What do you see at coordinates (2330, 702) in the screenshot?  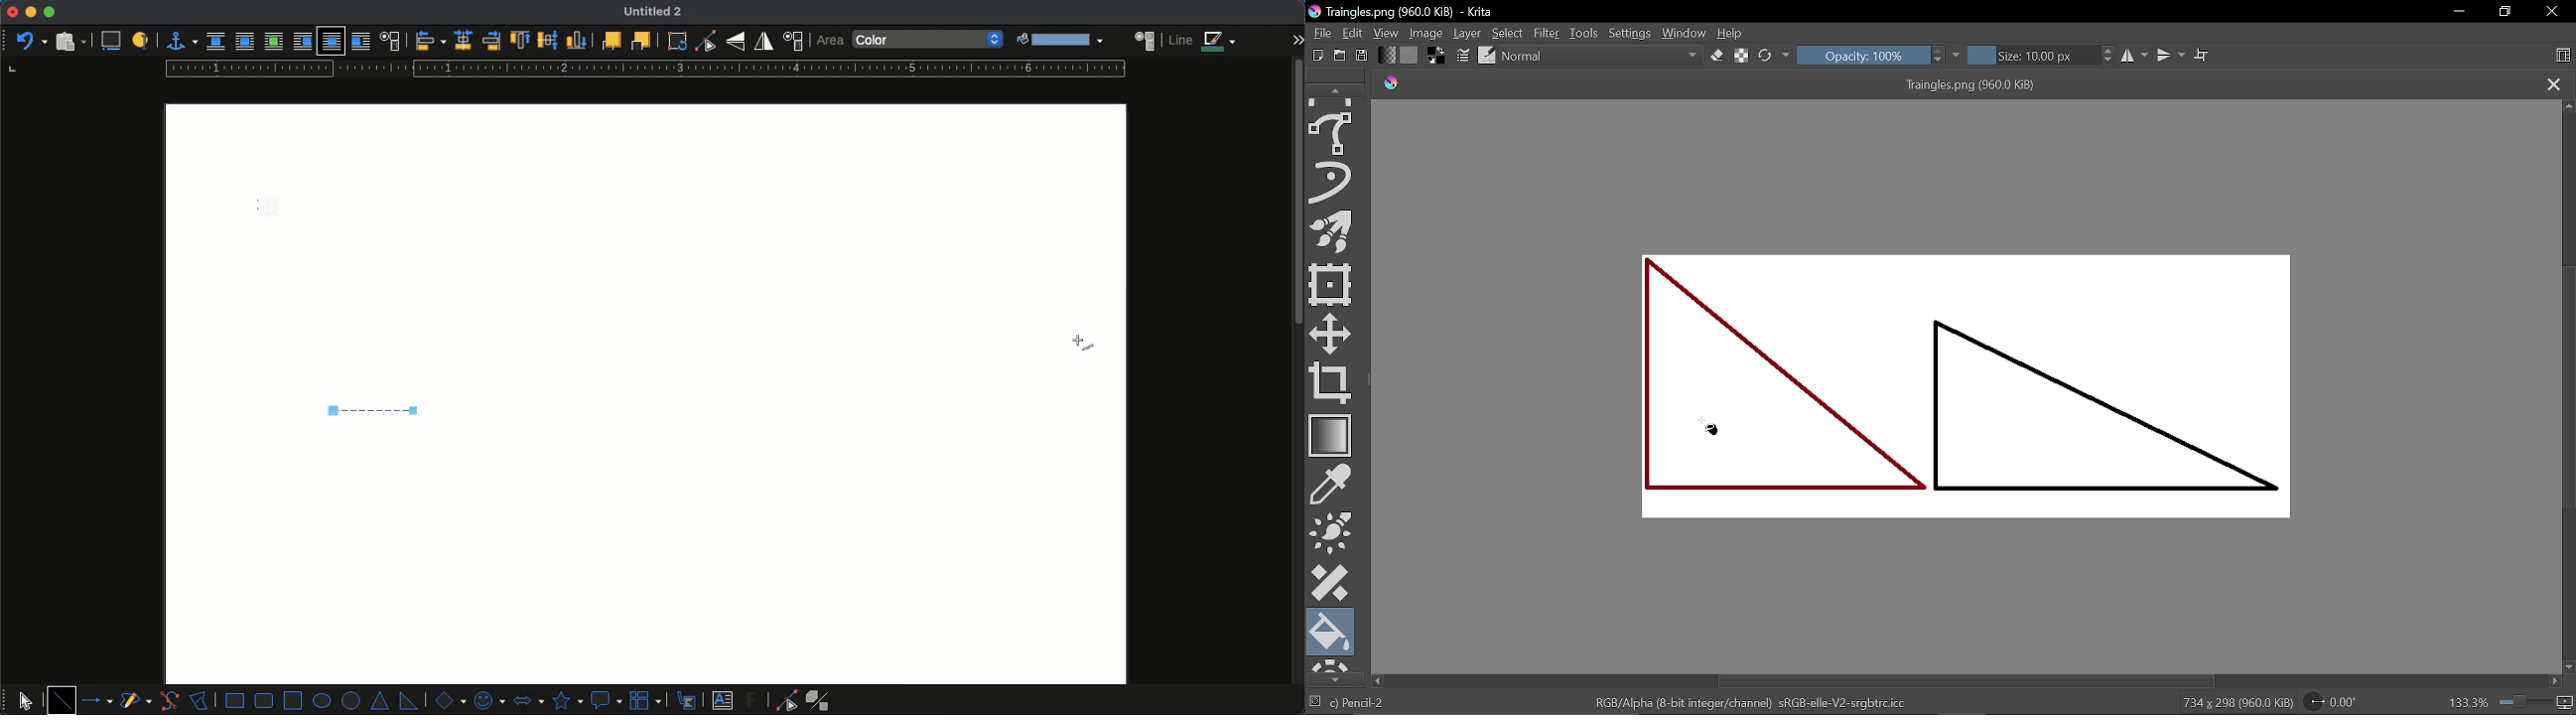 I see `0.00` at bounding box center [2330, 702].